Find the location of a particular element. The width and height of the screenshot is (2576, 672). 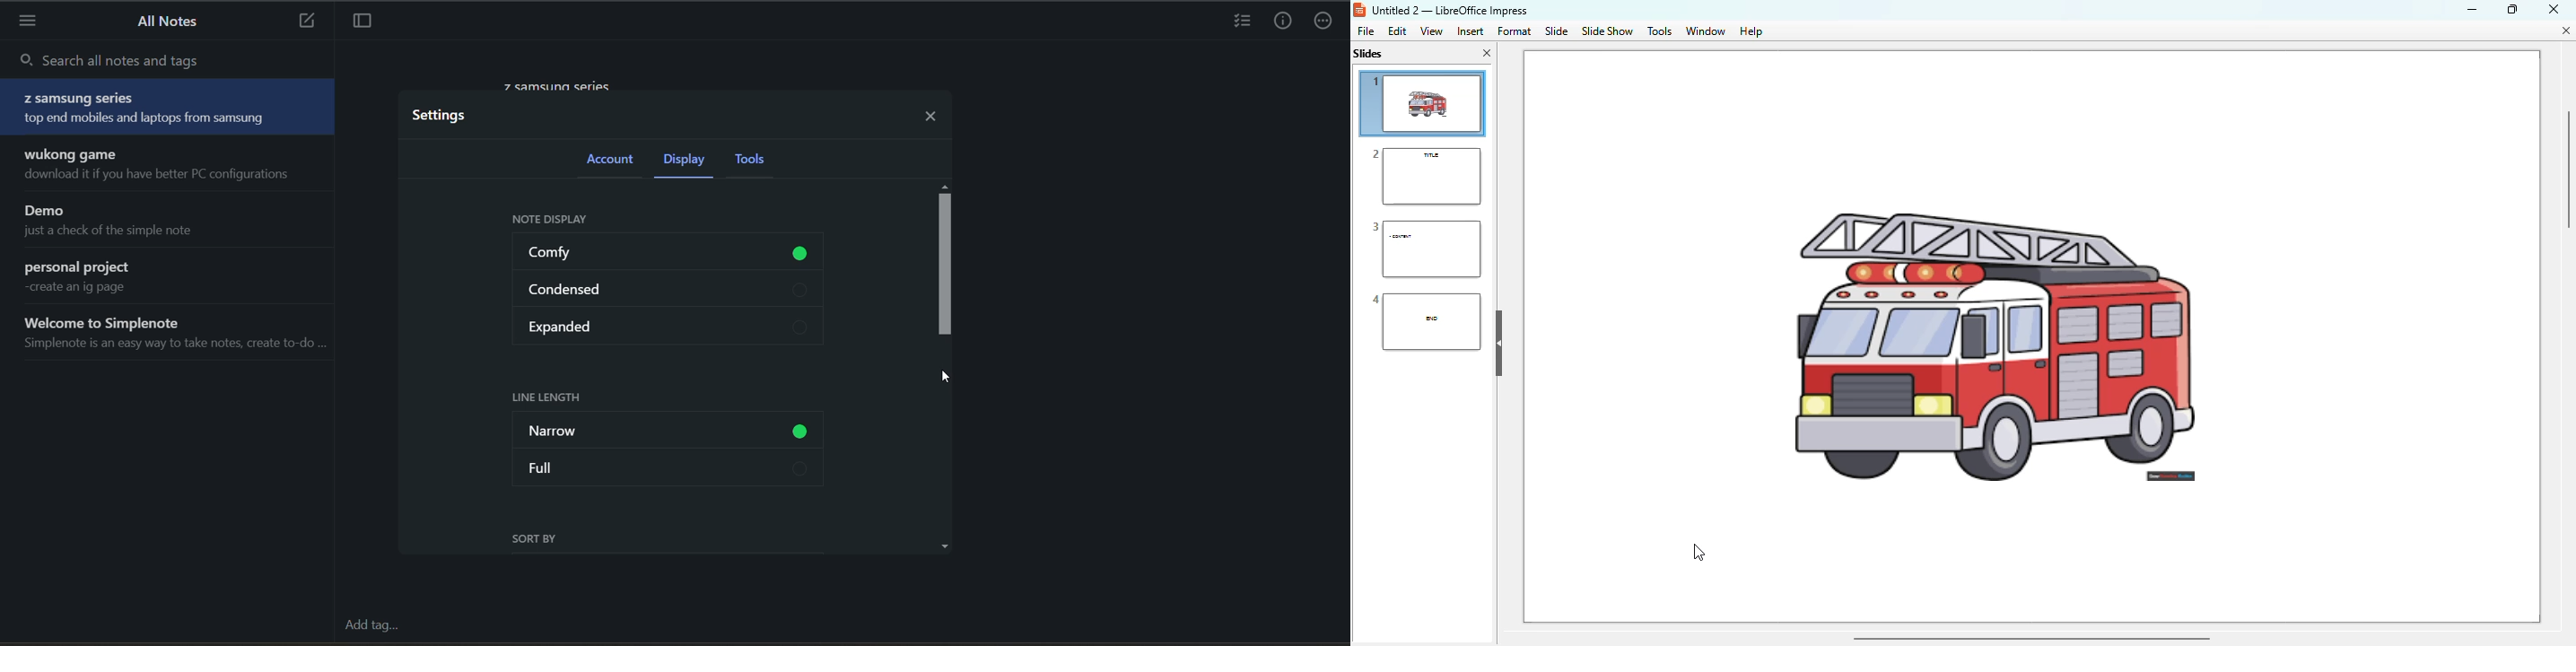

wukong game
download it if you have better PC configurations is located at coordinates (172, 165).